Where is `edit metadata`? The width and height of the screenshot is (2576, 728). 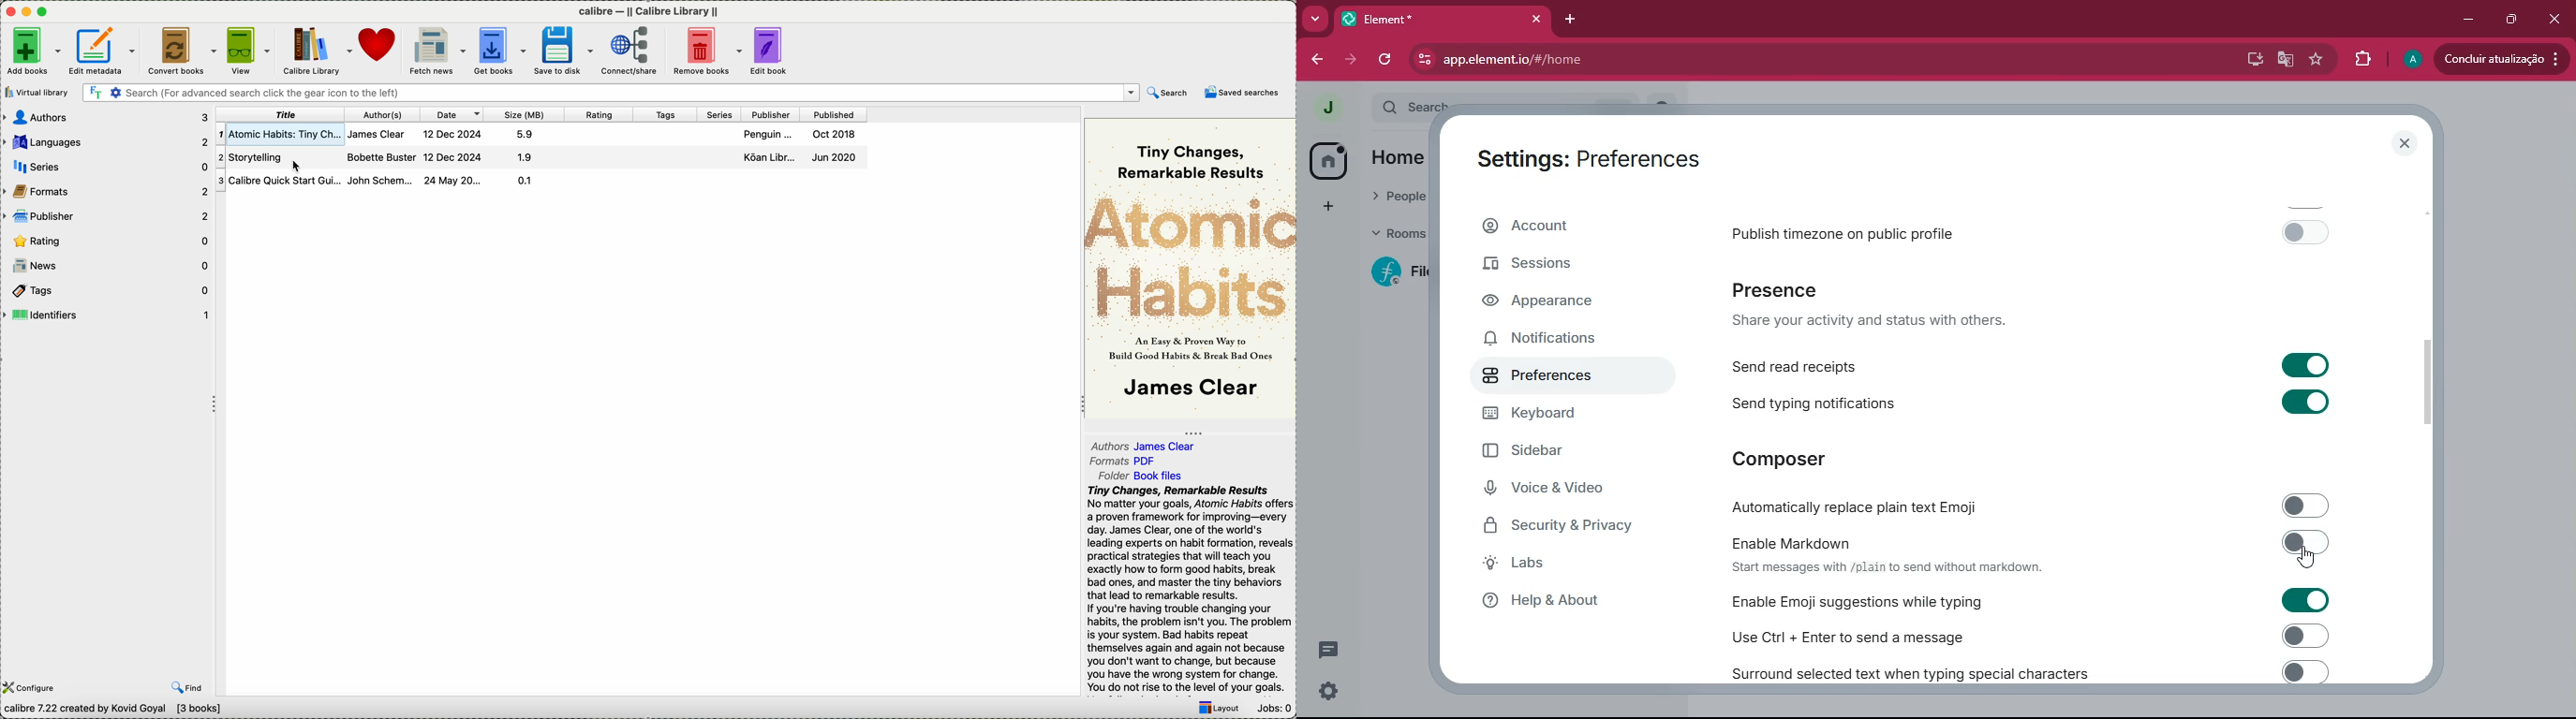
edit metadata is located at coordinates (105, 51).